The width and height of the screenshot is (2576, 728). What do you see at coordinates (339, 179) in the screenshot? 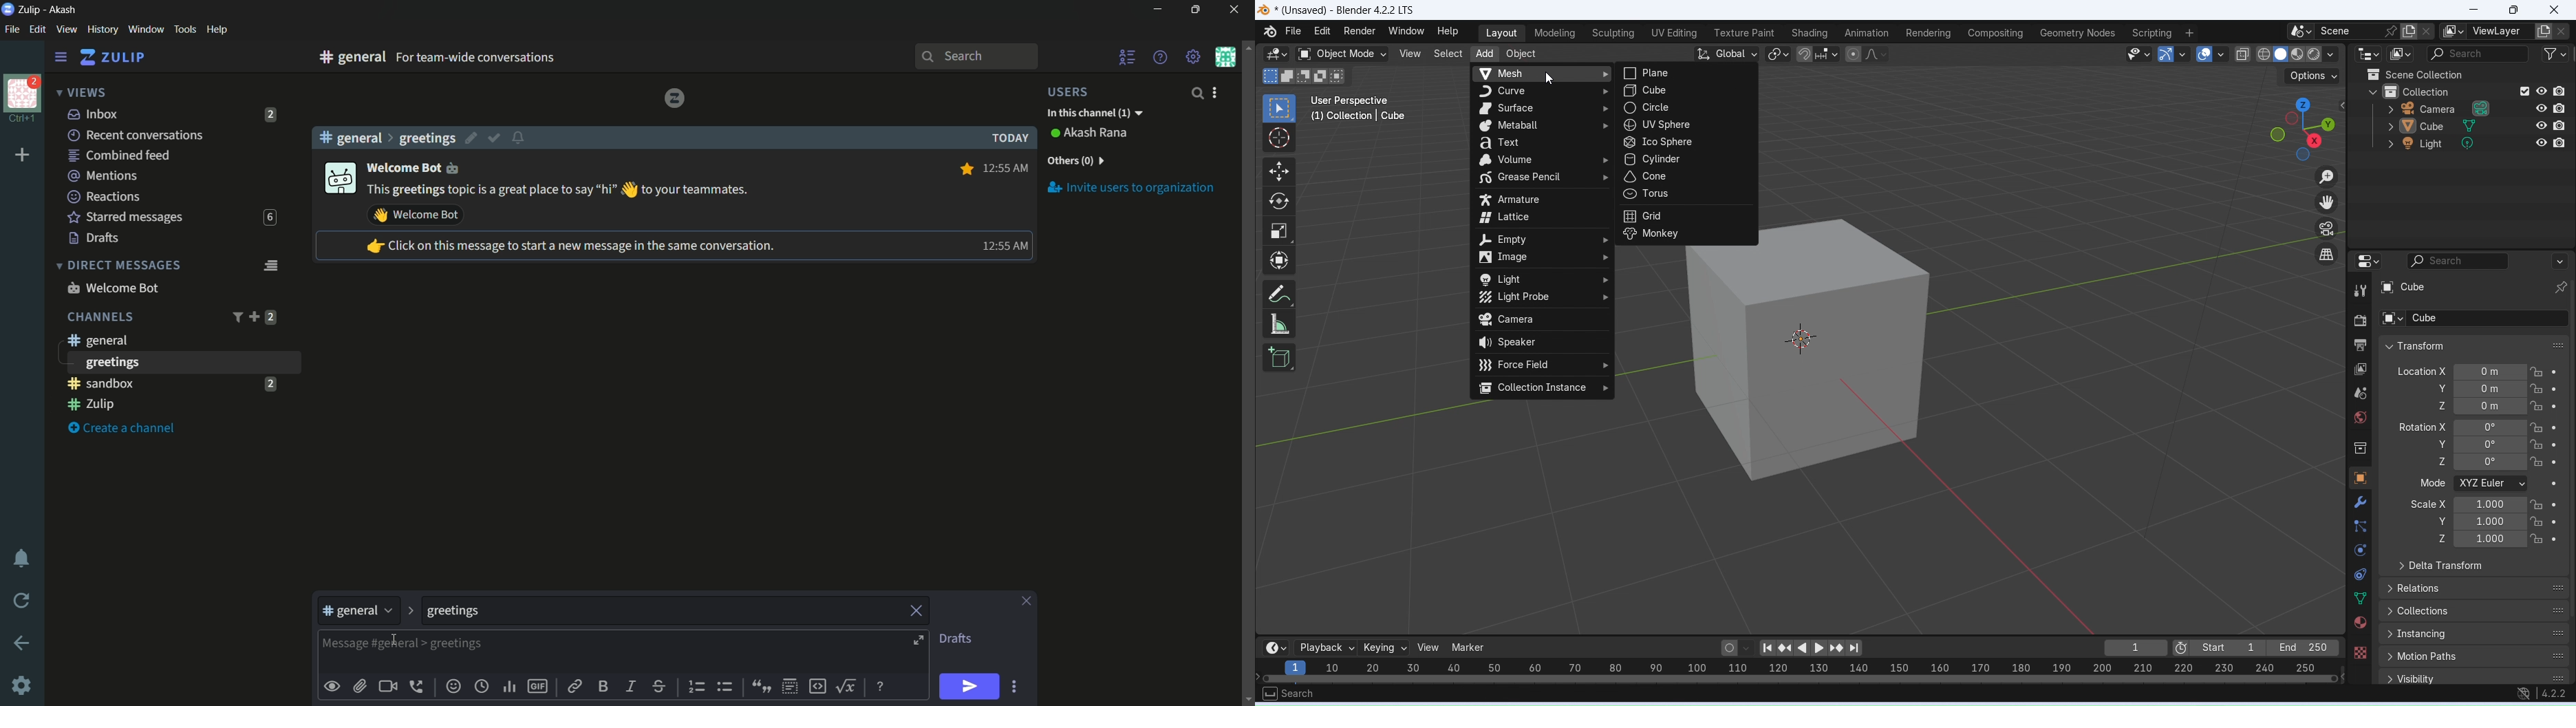
I see `display picture` at bounding box center [339, 179].